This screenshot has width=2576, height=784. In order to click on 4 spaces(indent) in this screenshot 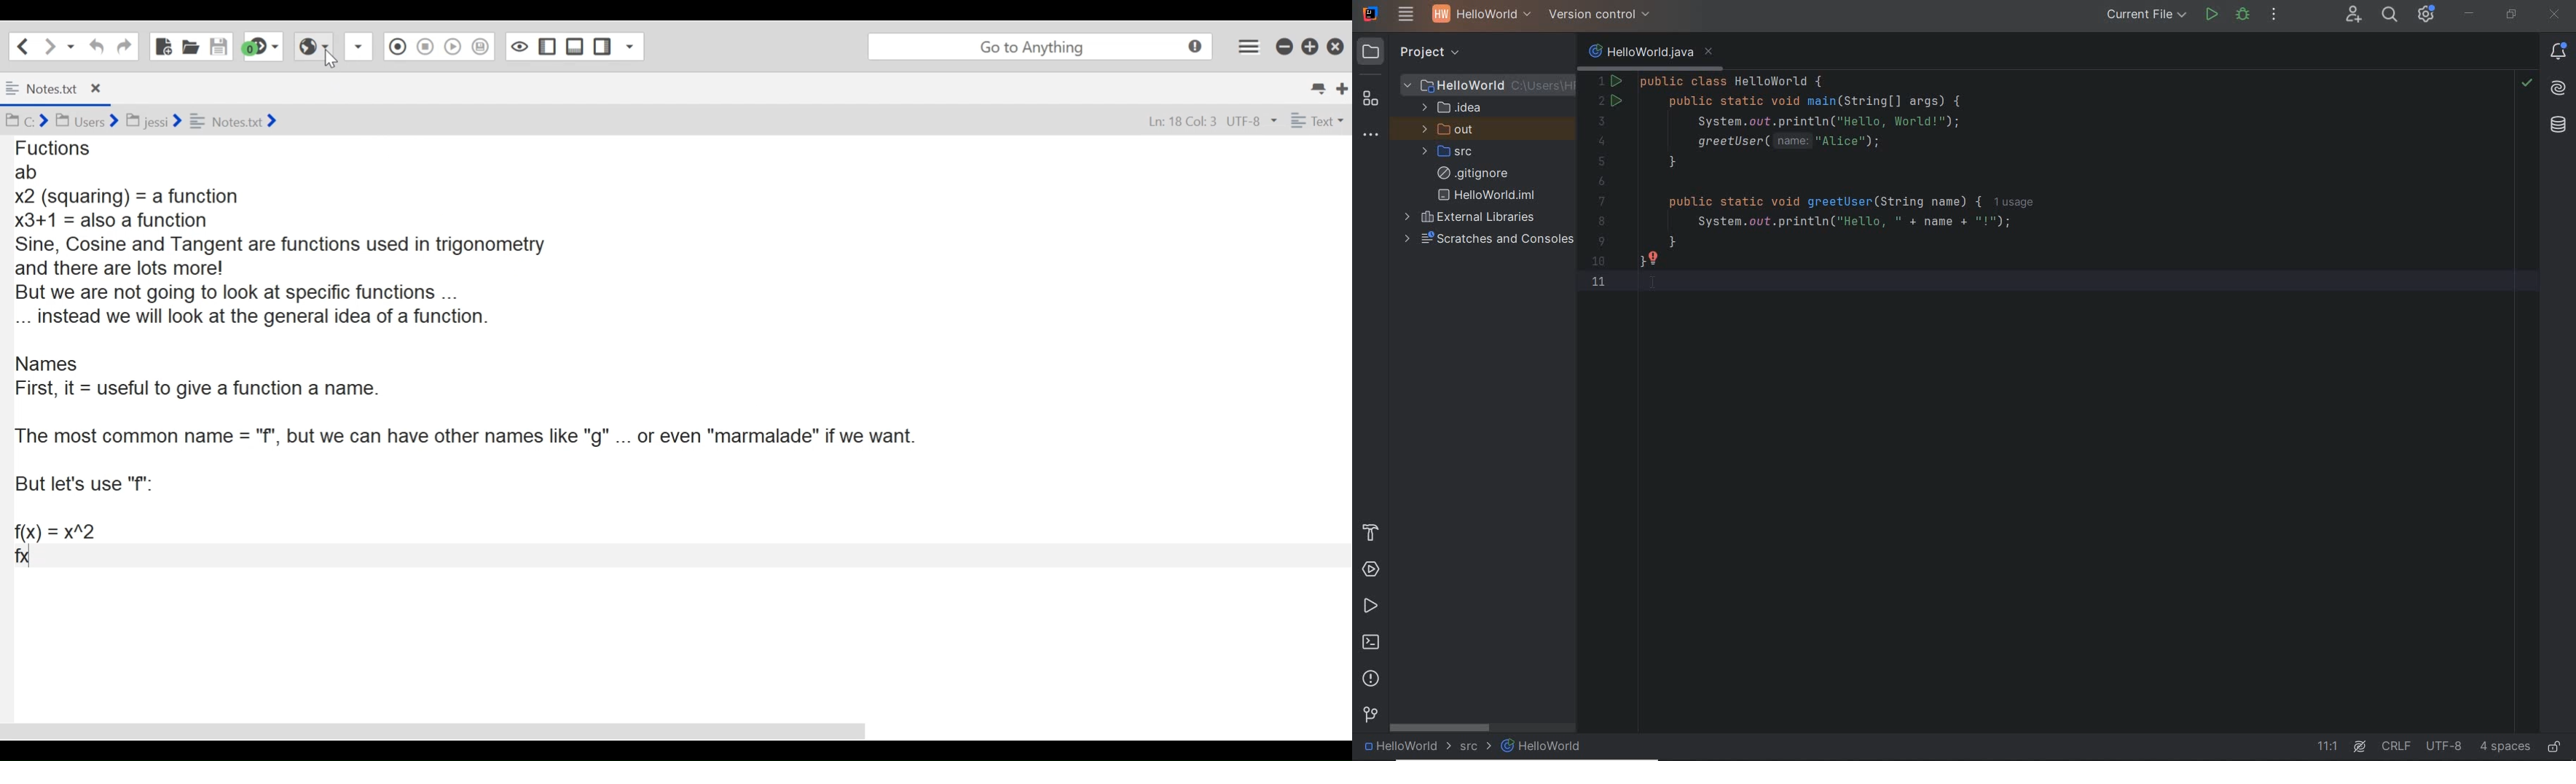, I will do `click(2505, 746)`.